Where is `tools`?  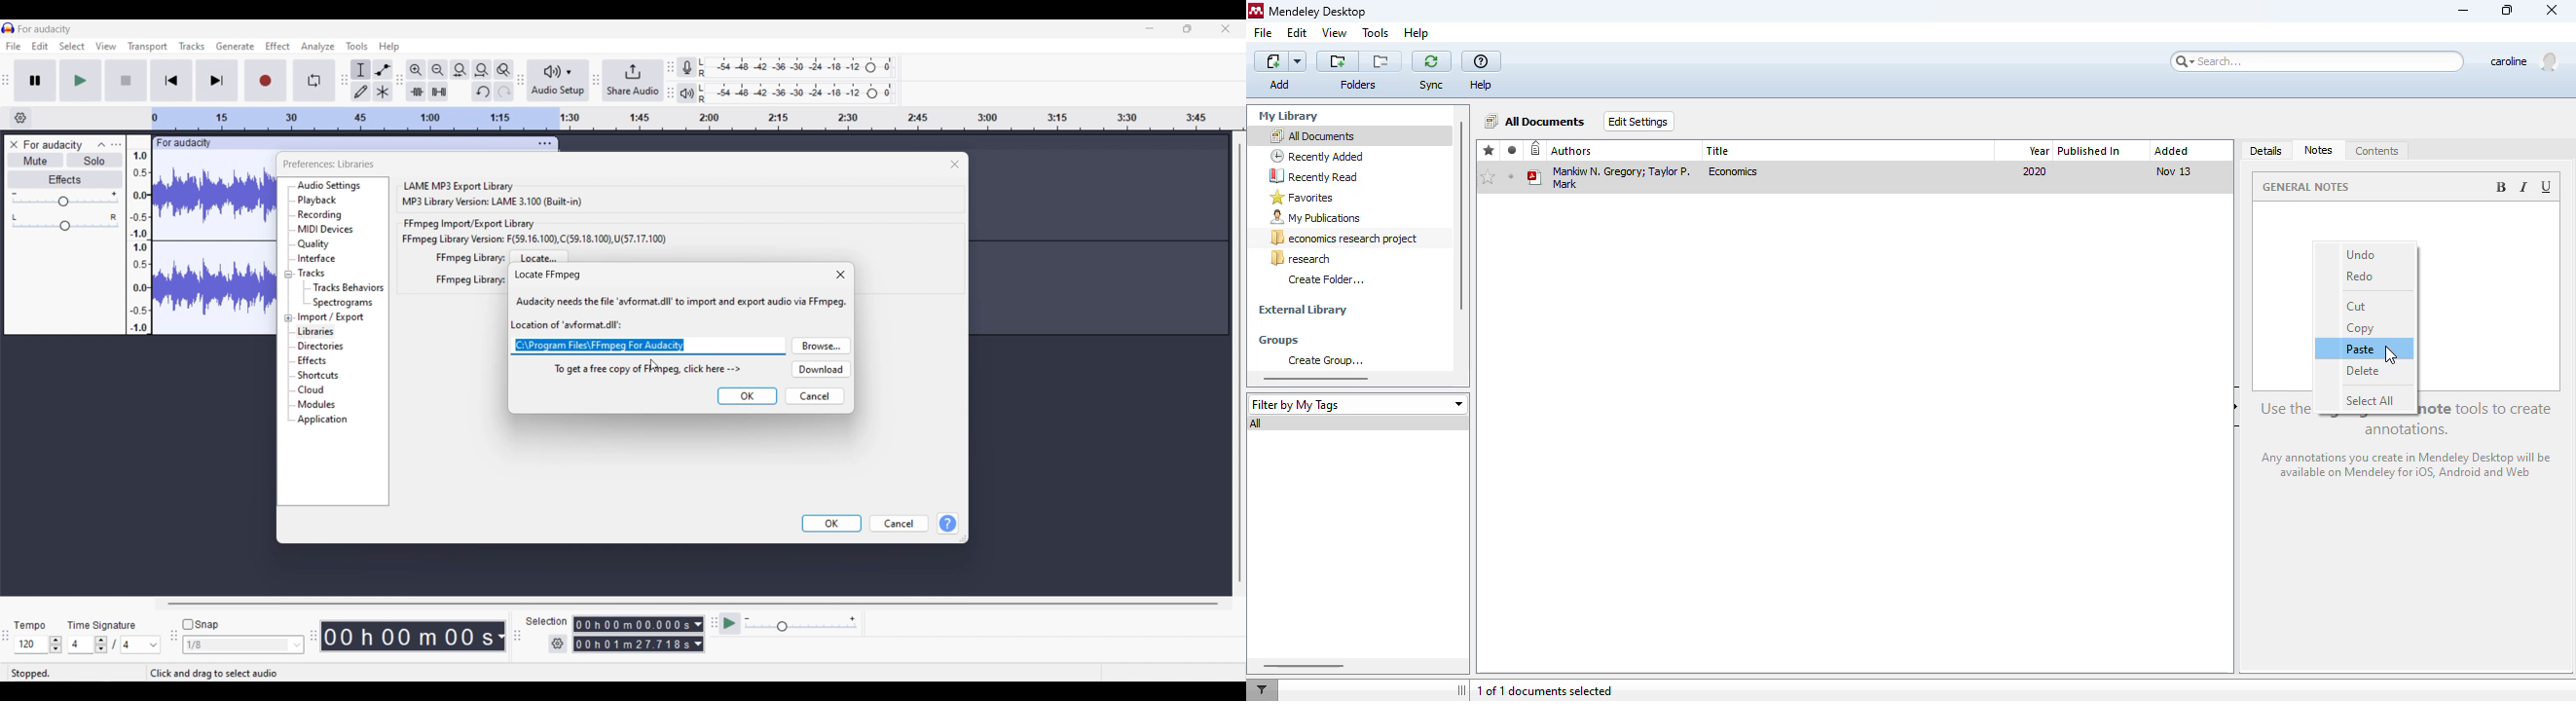
tools is located at coordinates (1376, 34).